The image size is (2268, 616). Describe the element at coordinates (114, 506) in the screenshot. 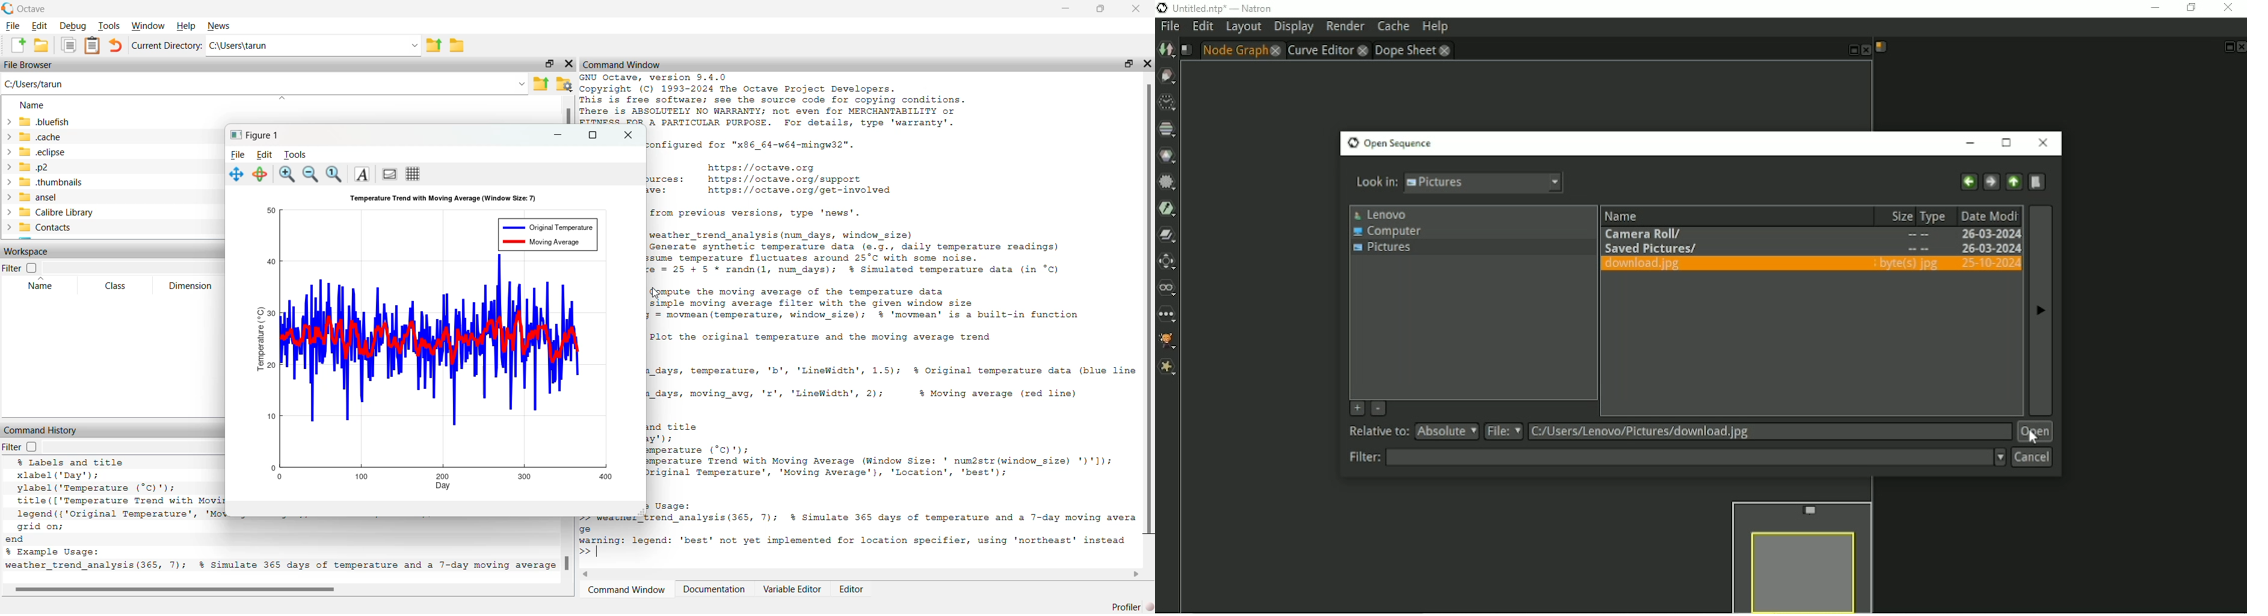

I see `xlabel ("Sum of Two Dice’);

ylabel ('Probability'):

title (['Probability Distribution of Rolling Two Dice (', num2str (num rolls), ' Rolls)'l):
grid on;

xticks (2:12); % Set x-ticks to represent sums from 2 to 12

d

Example Usage:

mulate_dice_rolls(10000); % Simulate 10,000 rolls of two dice

Octave 9.4.0, Wed Feb 26 11:22:56 2025 GMT <unknown@Richie_rich>` at that location.